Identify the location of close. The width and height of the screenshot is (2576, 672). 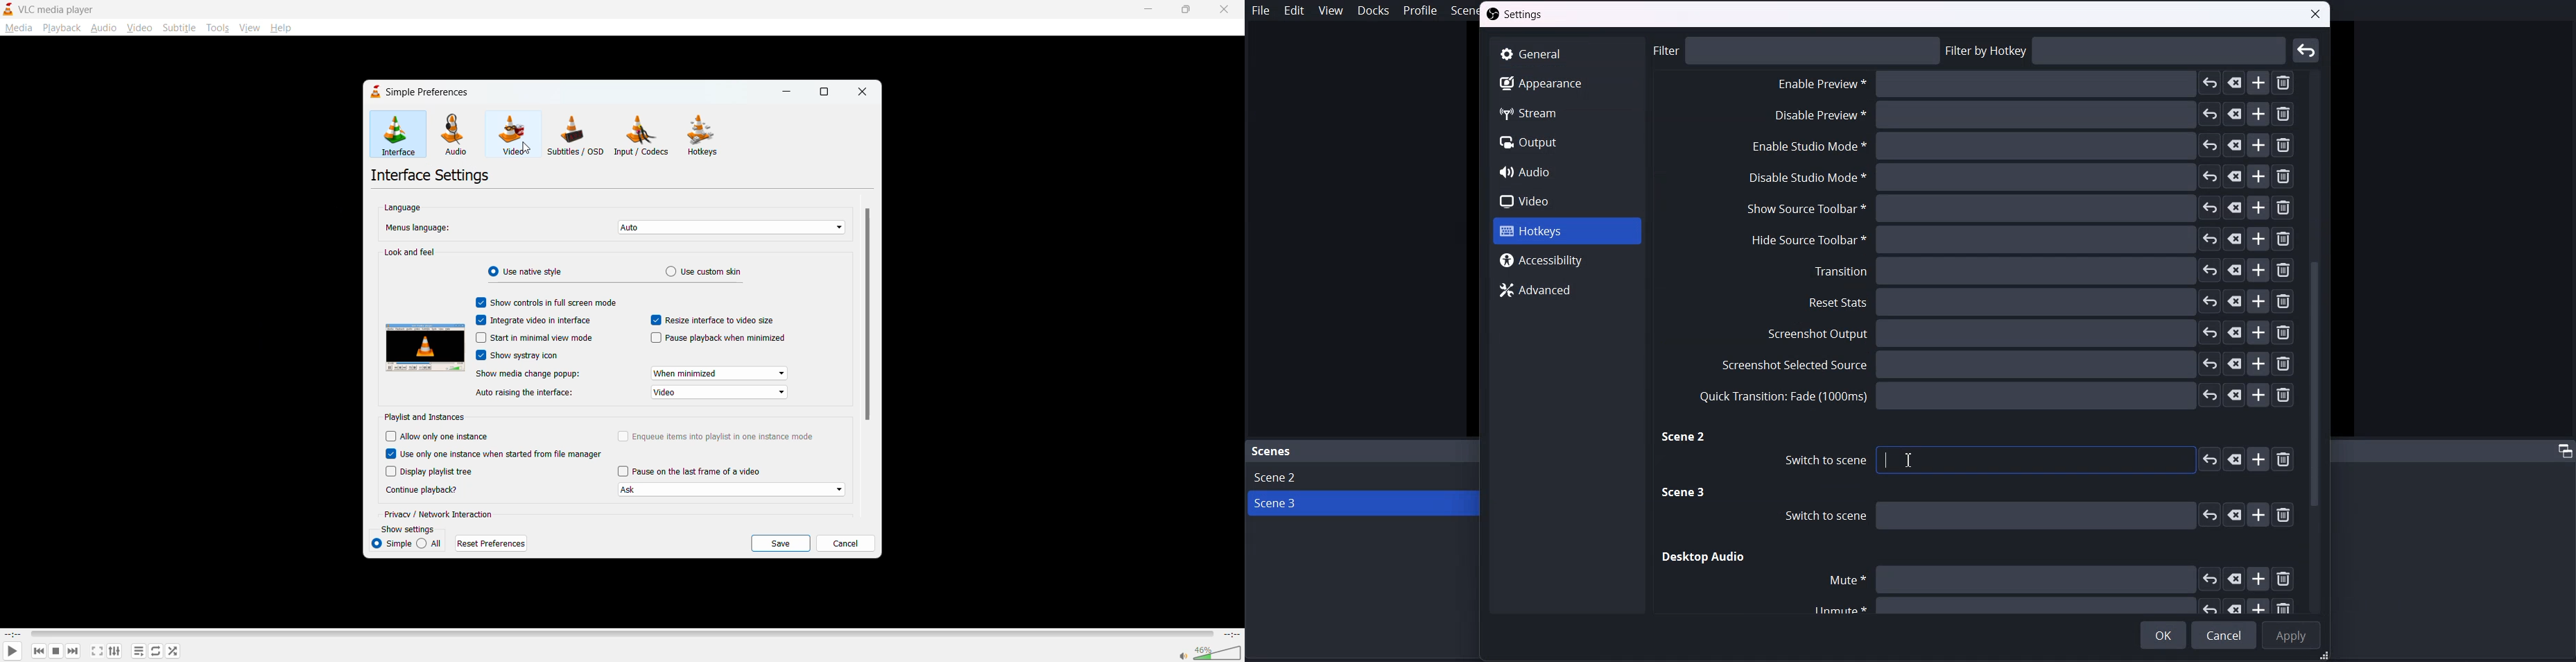
(2317, 16).